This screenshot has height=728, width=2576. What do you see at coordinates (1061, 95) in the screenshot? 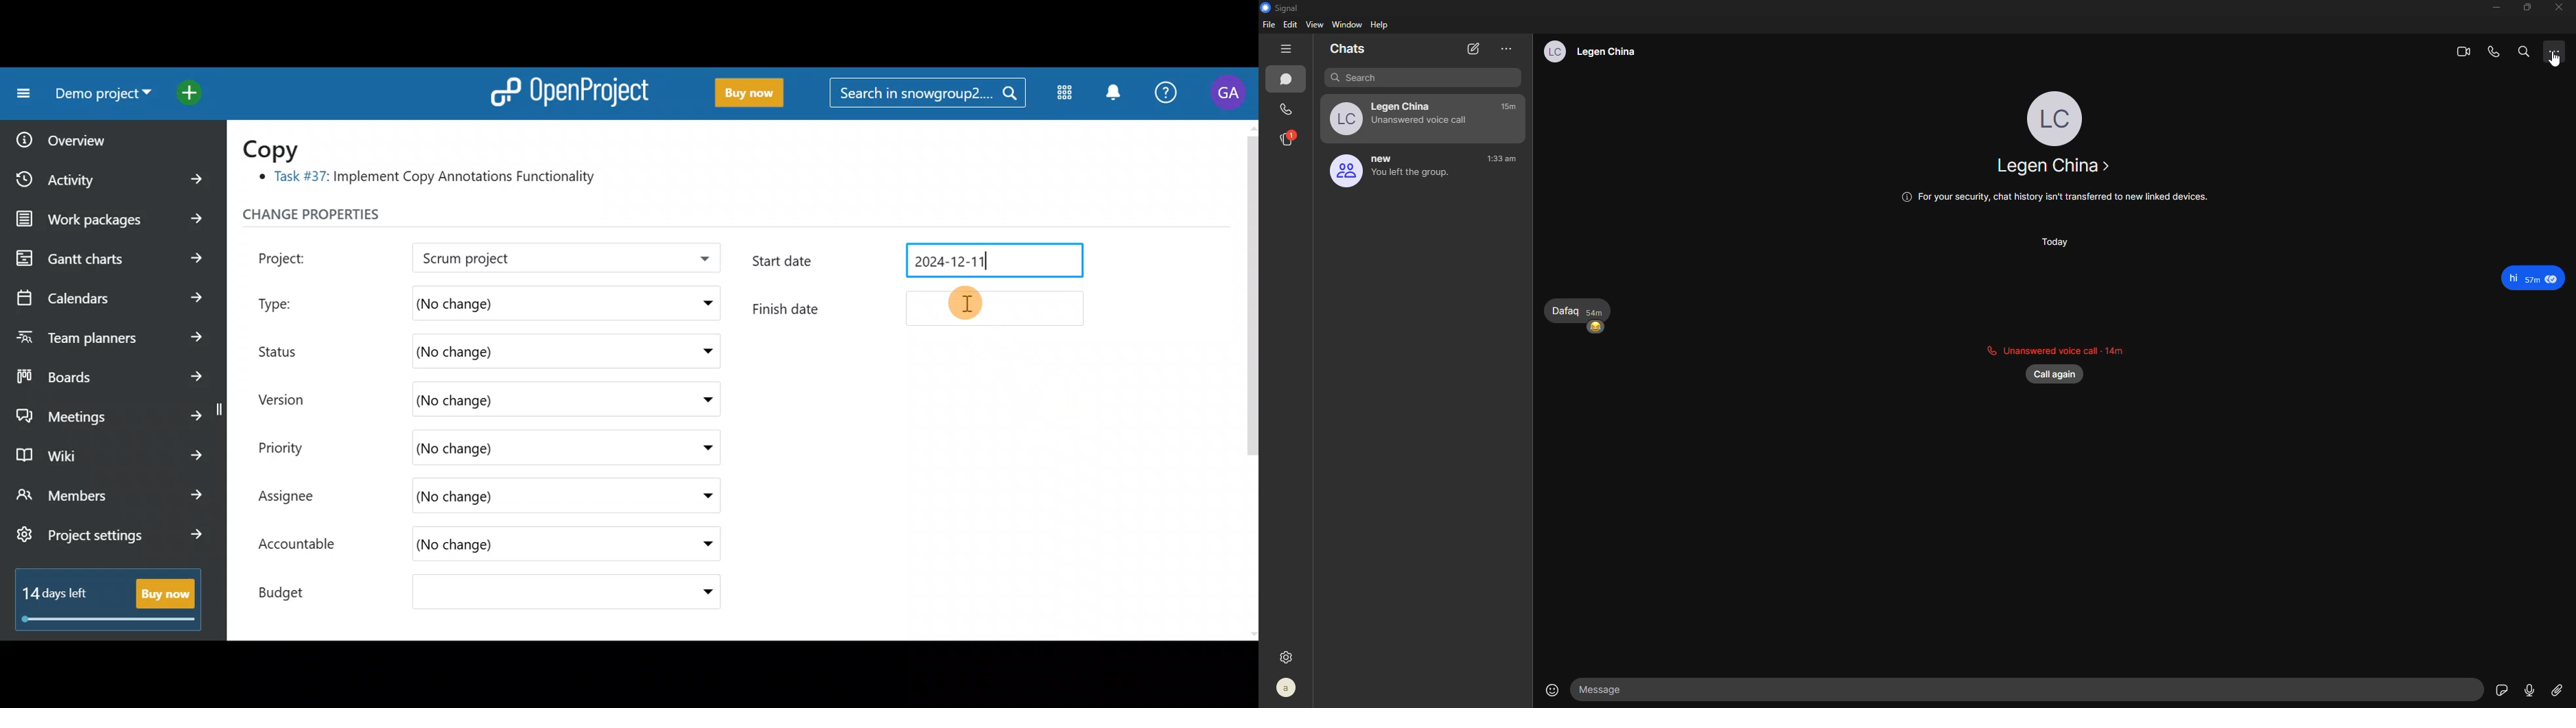
I see `Modules` at bounding box center [1061, 95].